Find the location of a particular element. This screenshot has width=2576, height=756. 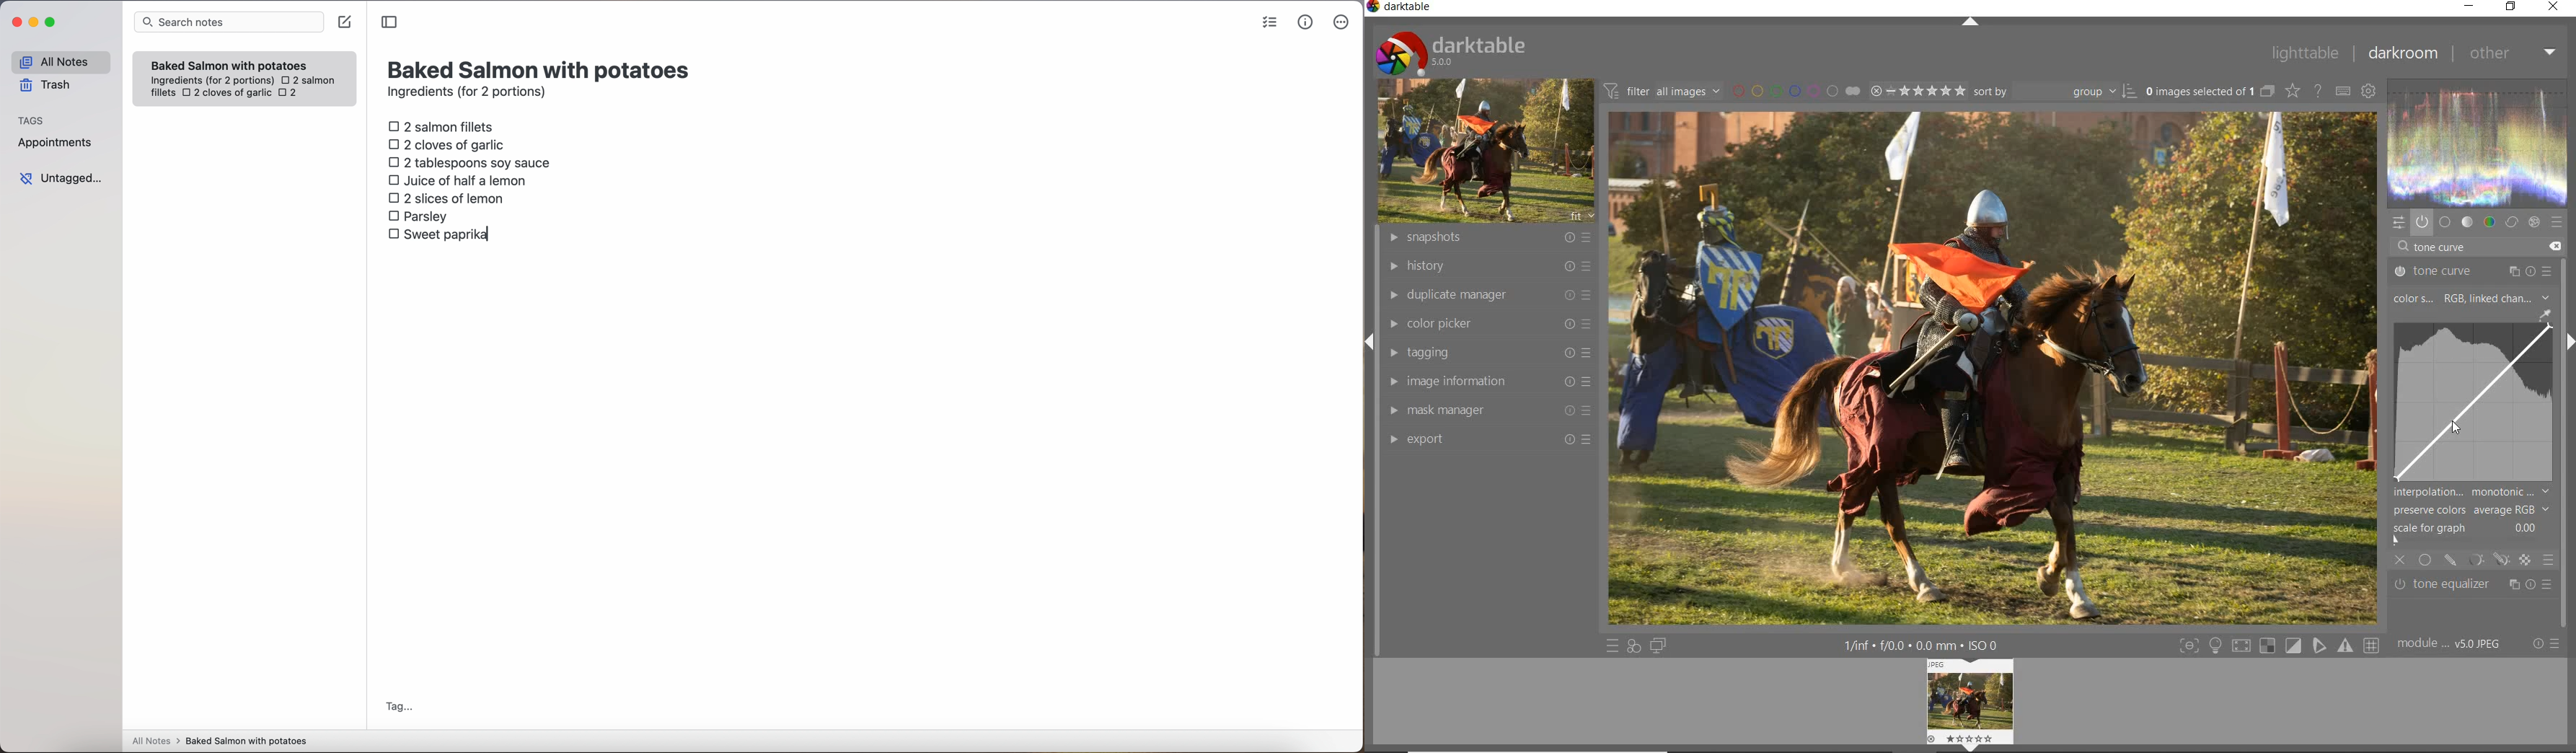

2 cloves of garlic is located at coordinates (227, 93).